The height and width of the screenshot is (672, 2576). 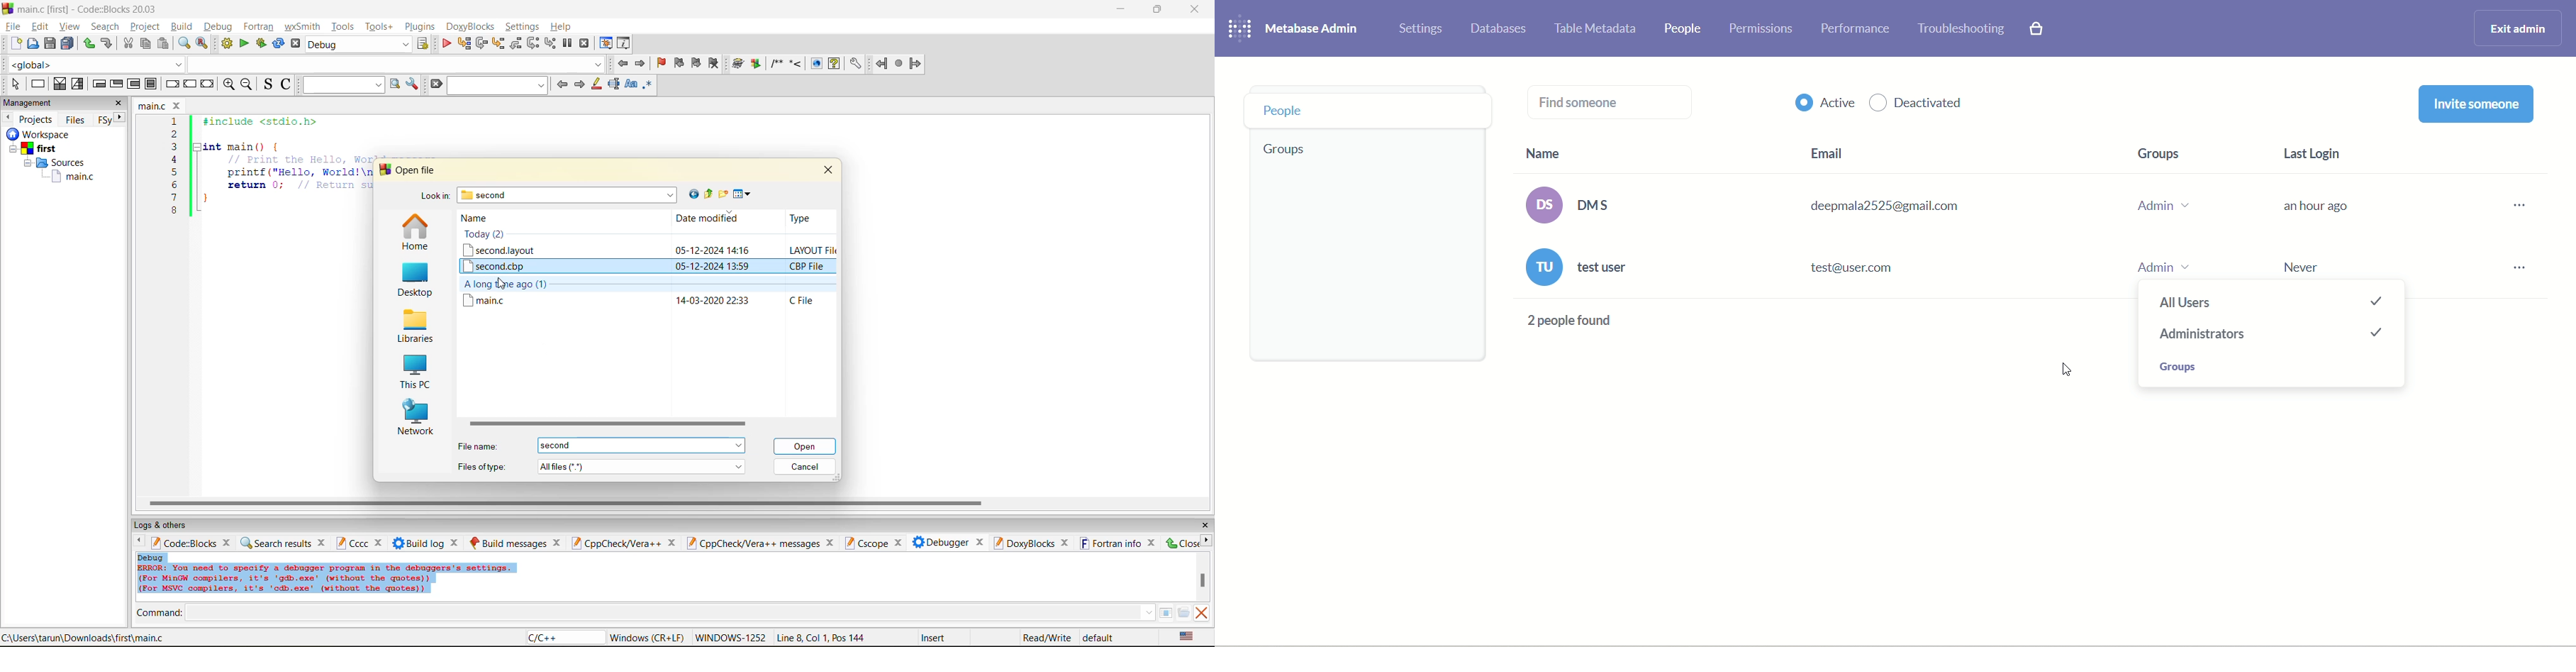 What do you see at coordinates (145, 26) in the screenshot?
I see `project` at bounding box center [145, 26].